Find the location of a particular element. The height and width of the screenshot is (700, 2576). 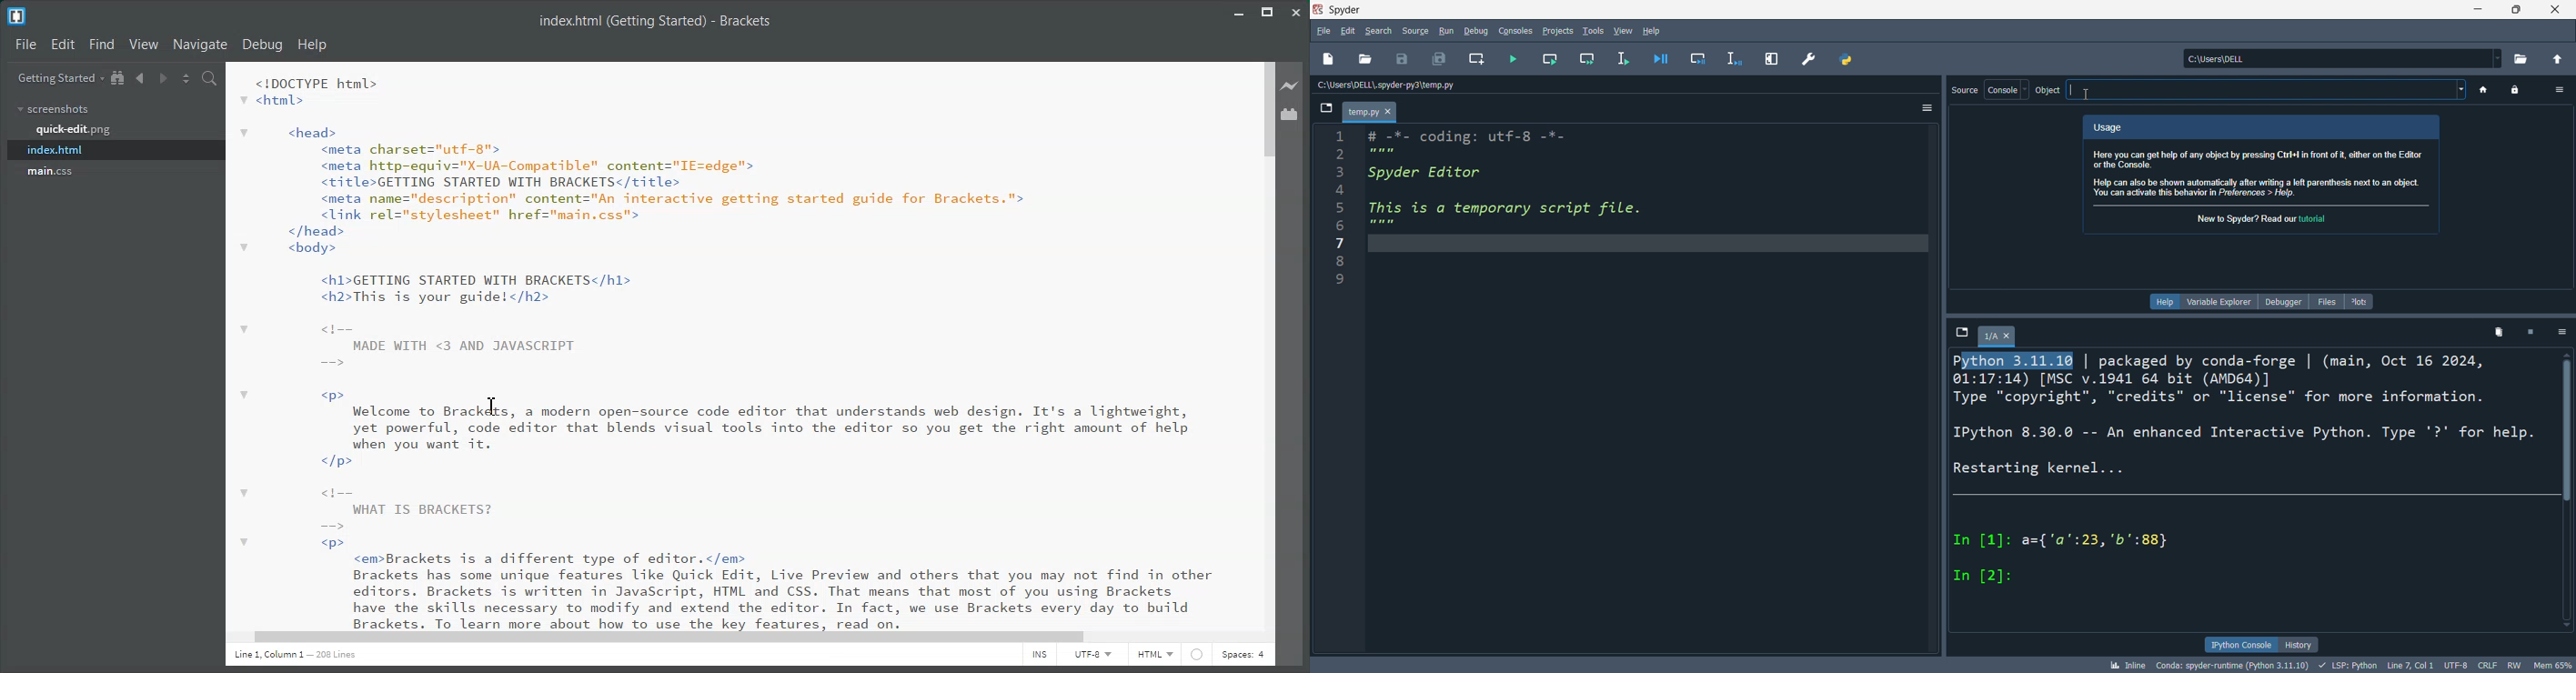

path manager is located at coordinates (1844, 59).